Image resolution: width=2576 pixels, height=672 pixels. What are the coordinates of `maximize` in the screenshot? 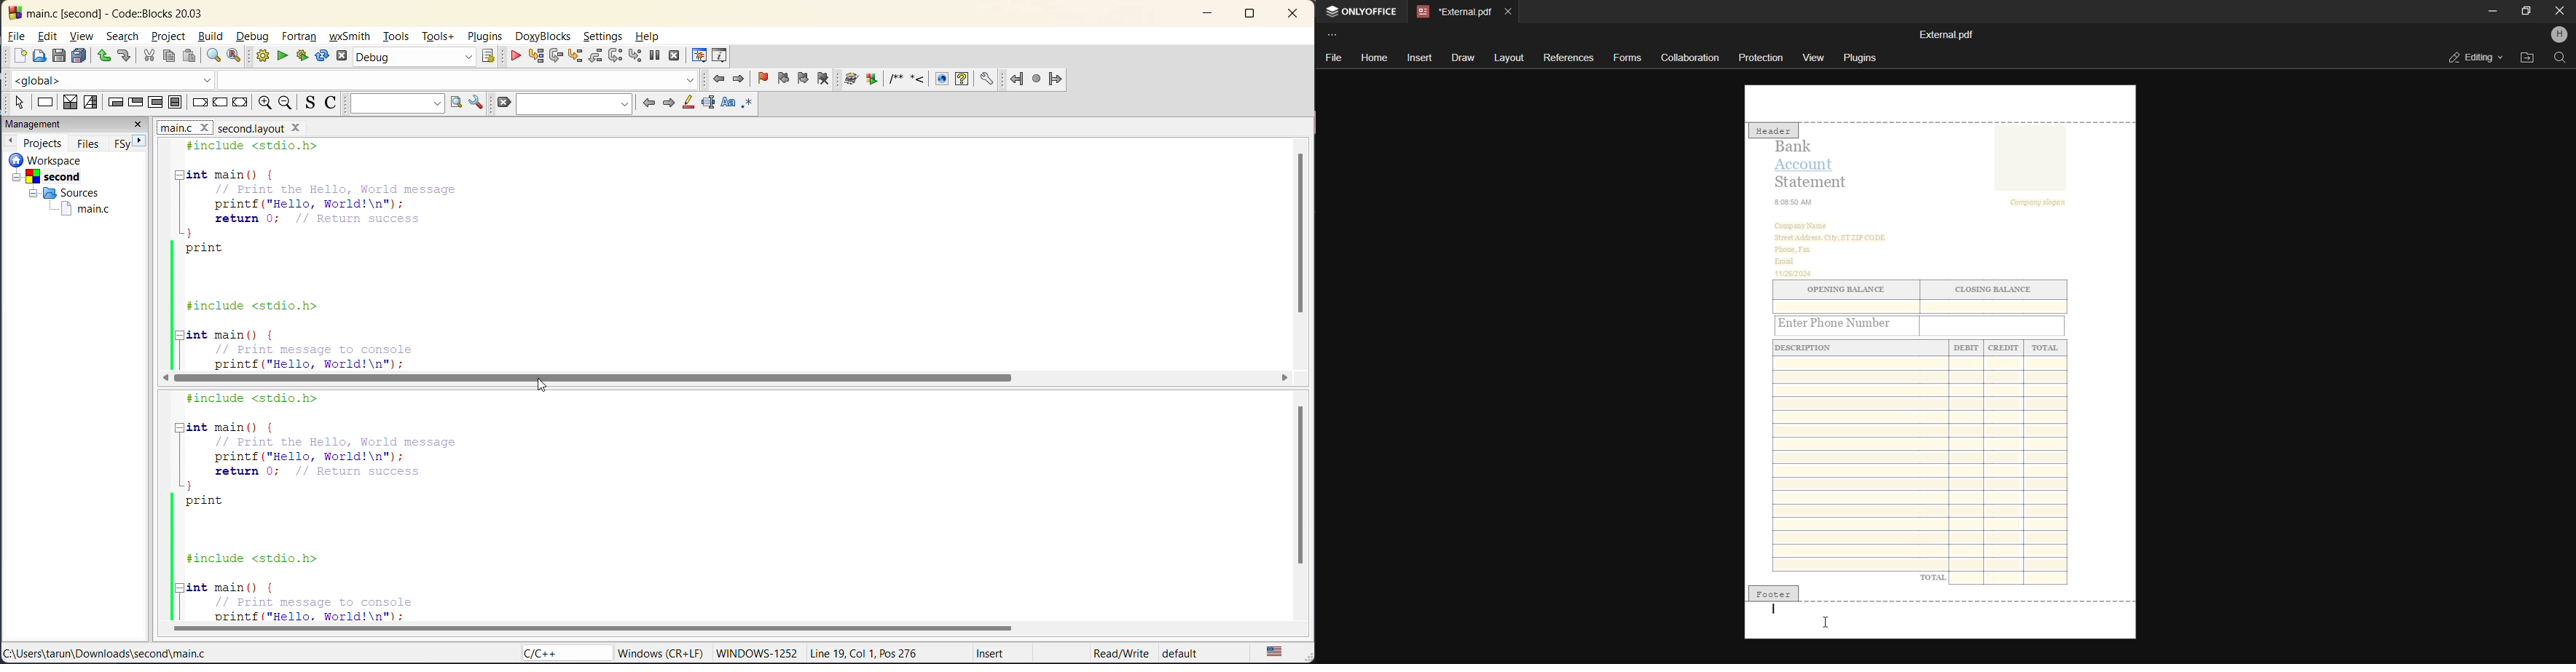 It's located at (2526, 10).